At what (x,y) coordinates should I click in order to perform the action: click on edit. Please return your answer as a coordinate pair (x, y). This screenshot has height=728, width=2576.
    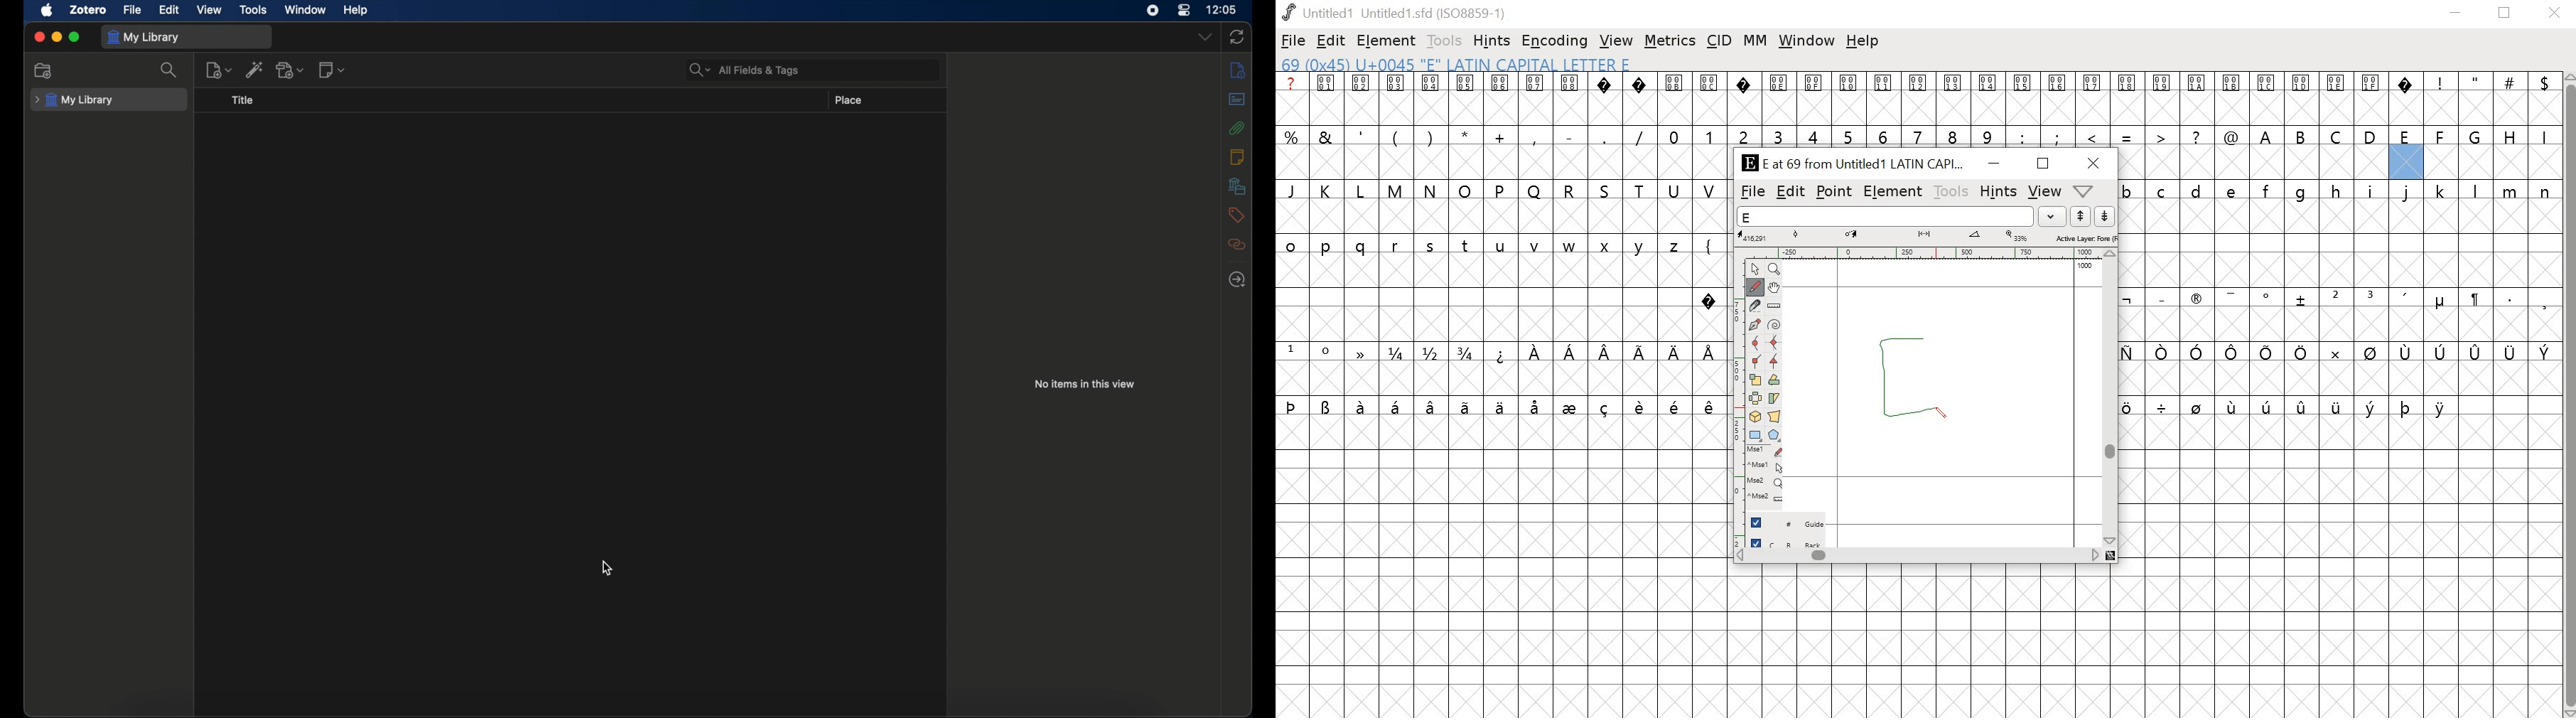
    Looking at the image, I should click on (1791, 193).